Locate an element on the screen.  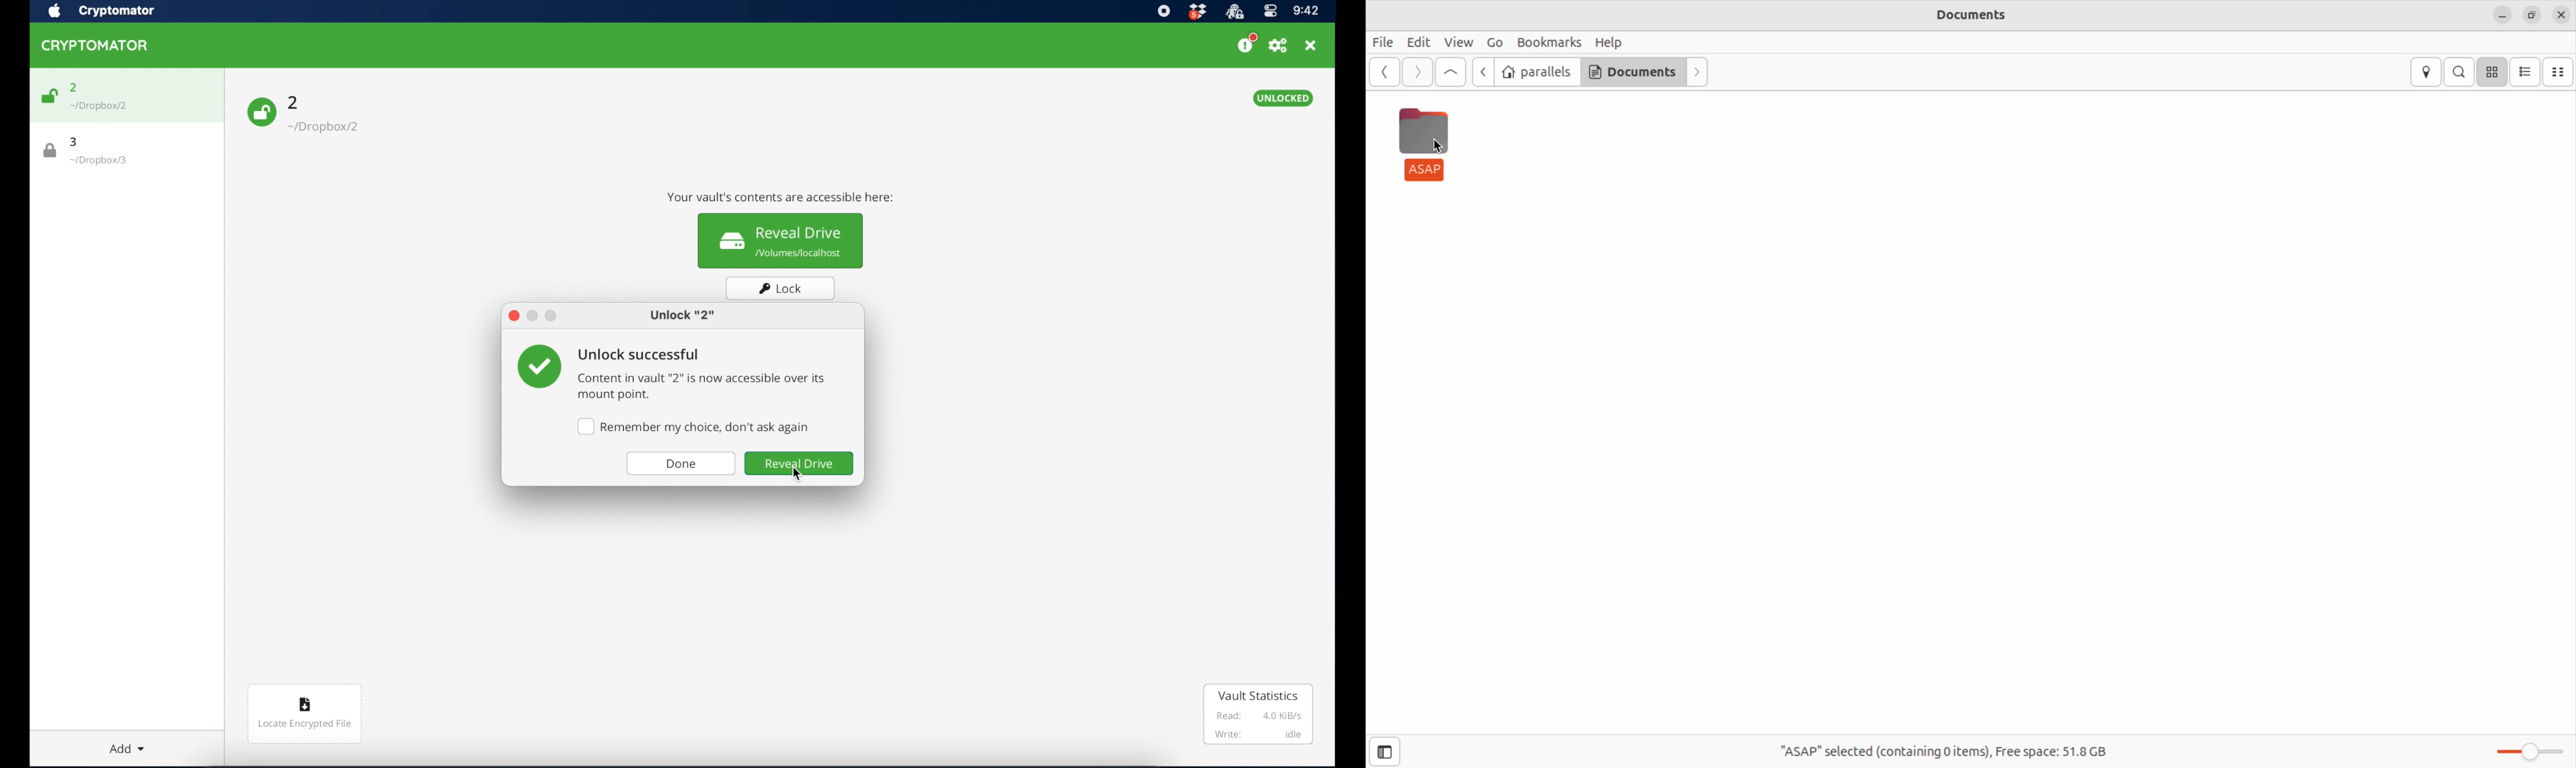
-/Dropbox/2 is located at coordinates (325, 127).